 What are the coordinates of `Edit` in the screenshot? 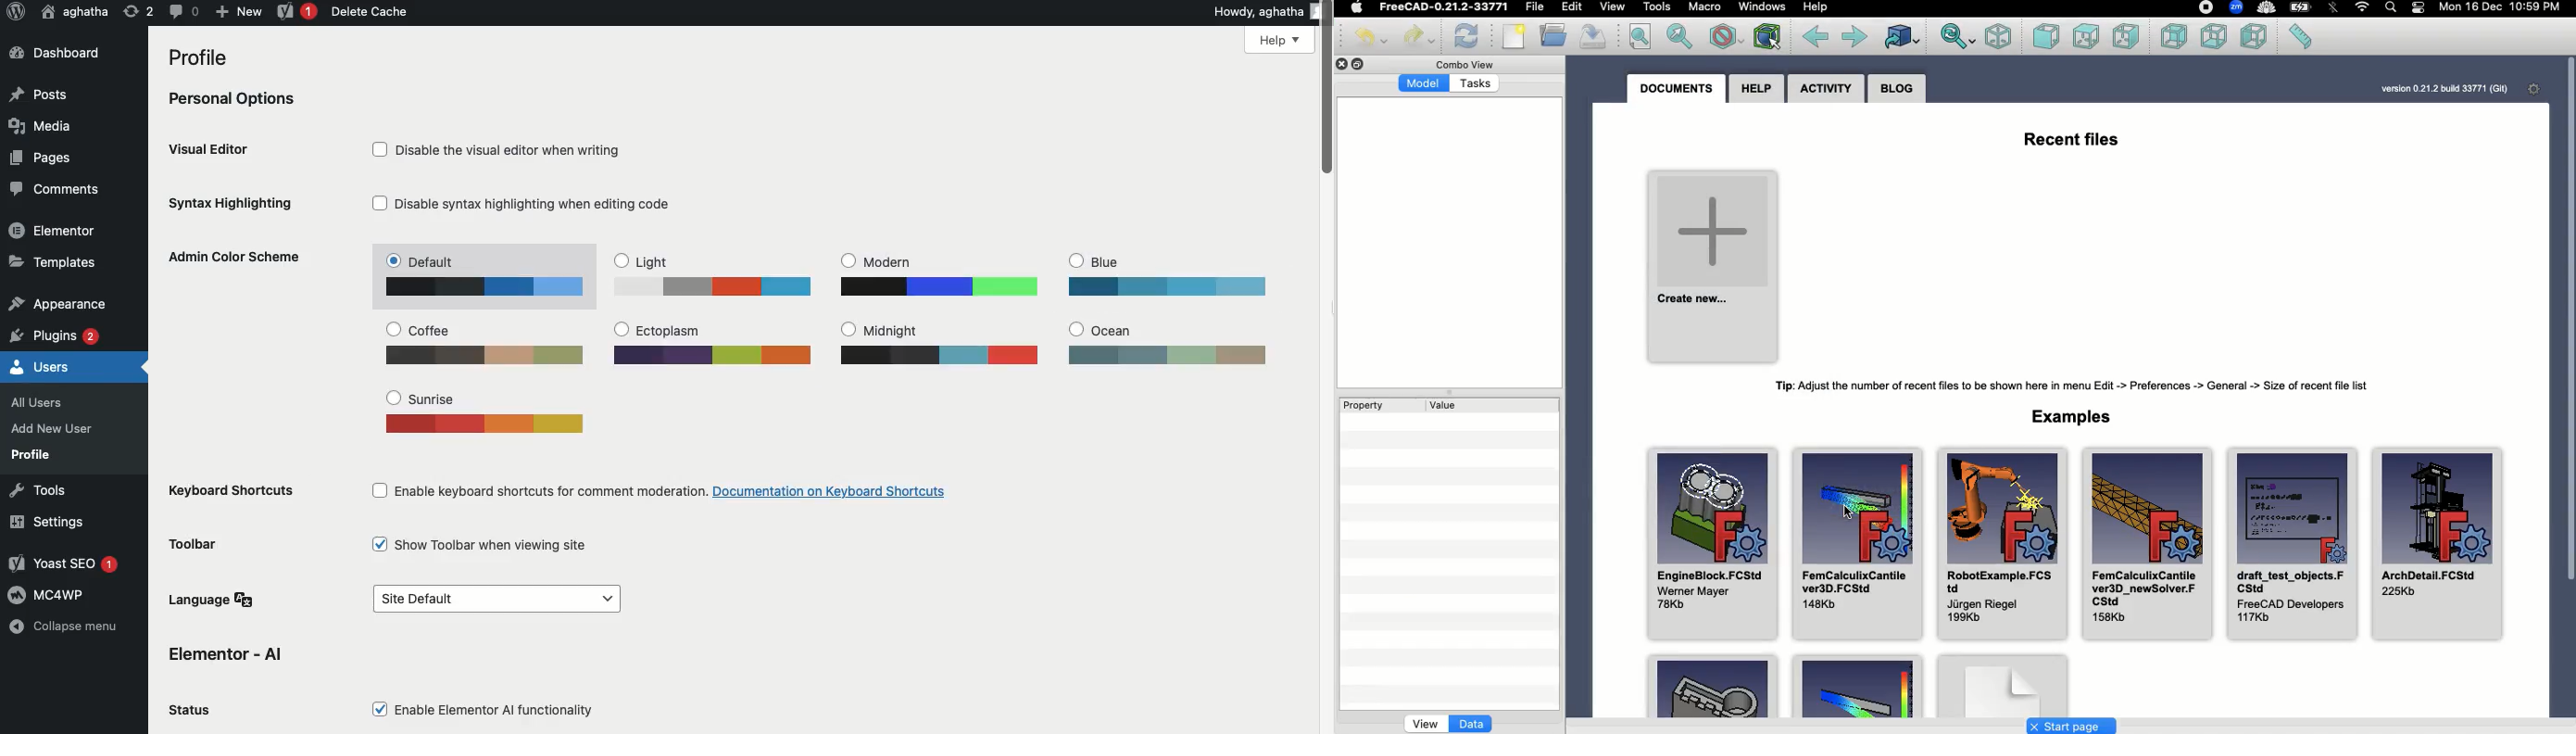 It's located at (1574, 9).